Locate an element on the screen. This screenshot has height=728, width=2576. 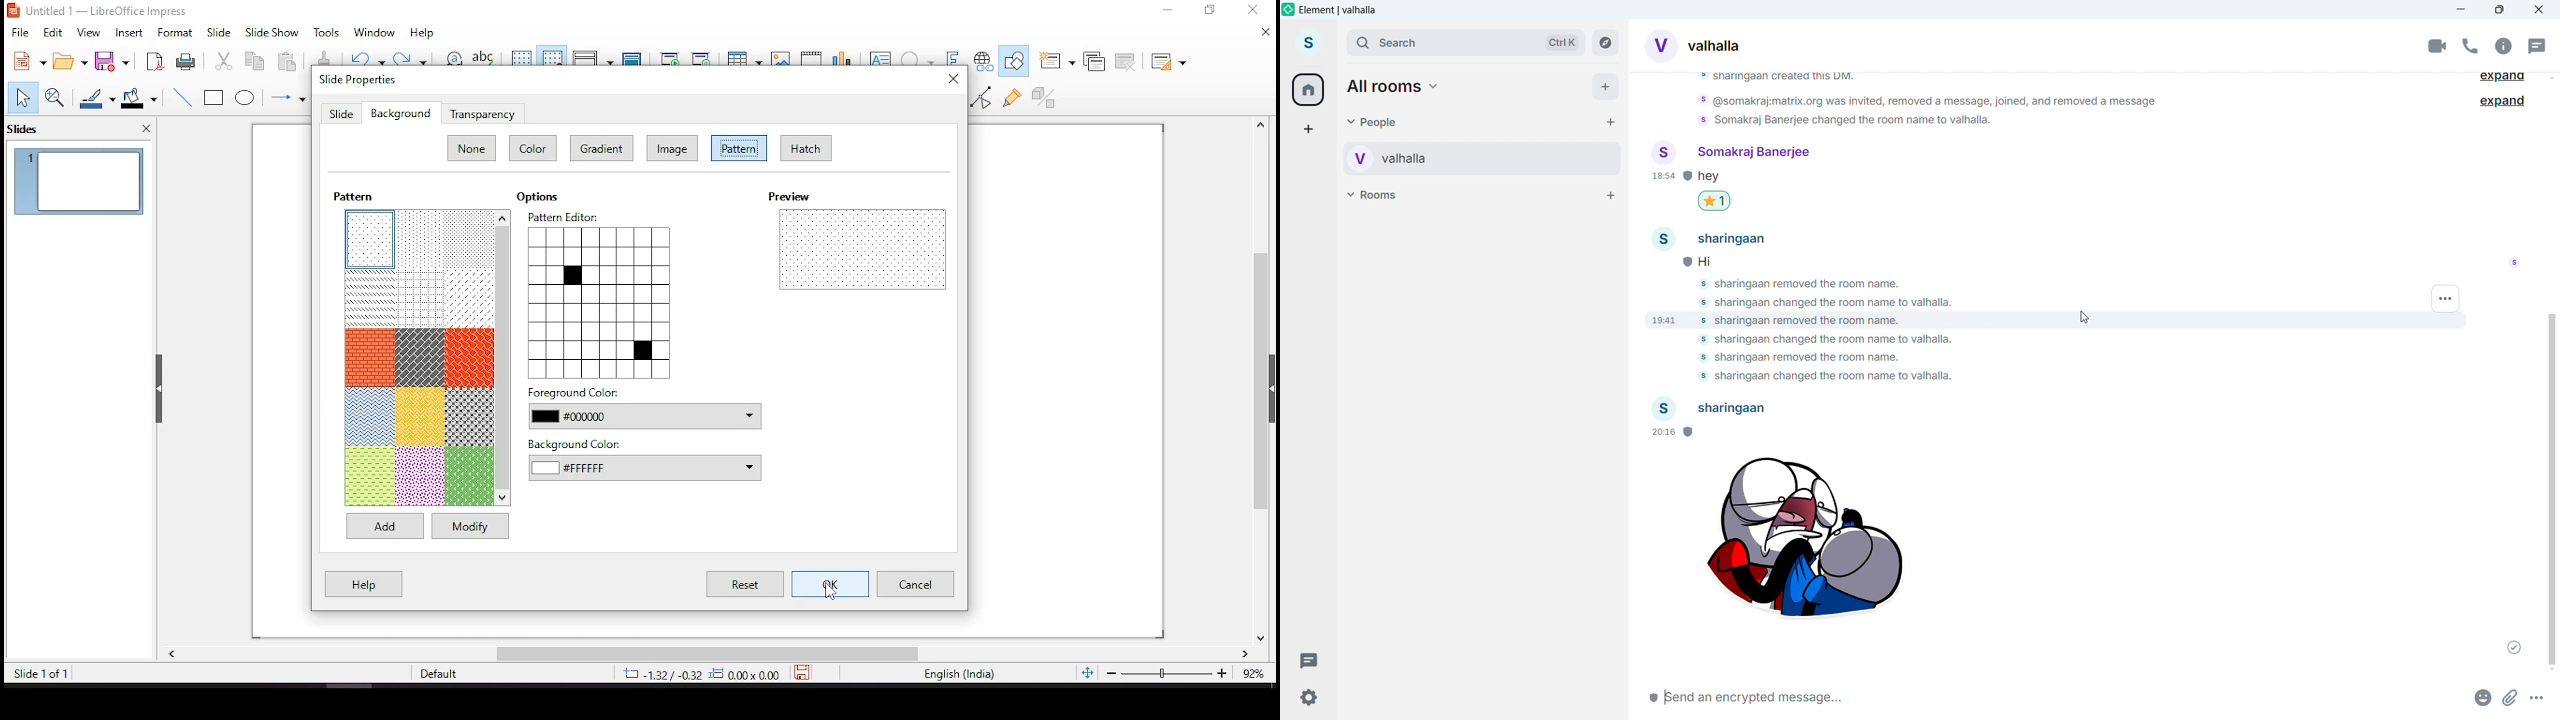
Emoji is located at coordinates (2480, 697).